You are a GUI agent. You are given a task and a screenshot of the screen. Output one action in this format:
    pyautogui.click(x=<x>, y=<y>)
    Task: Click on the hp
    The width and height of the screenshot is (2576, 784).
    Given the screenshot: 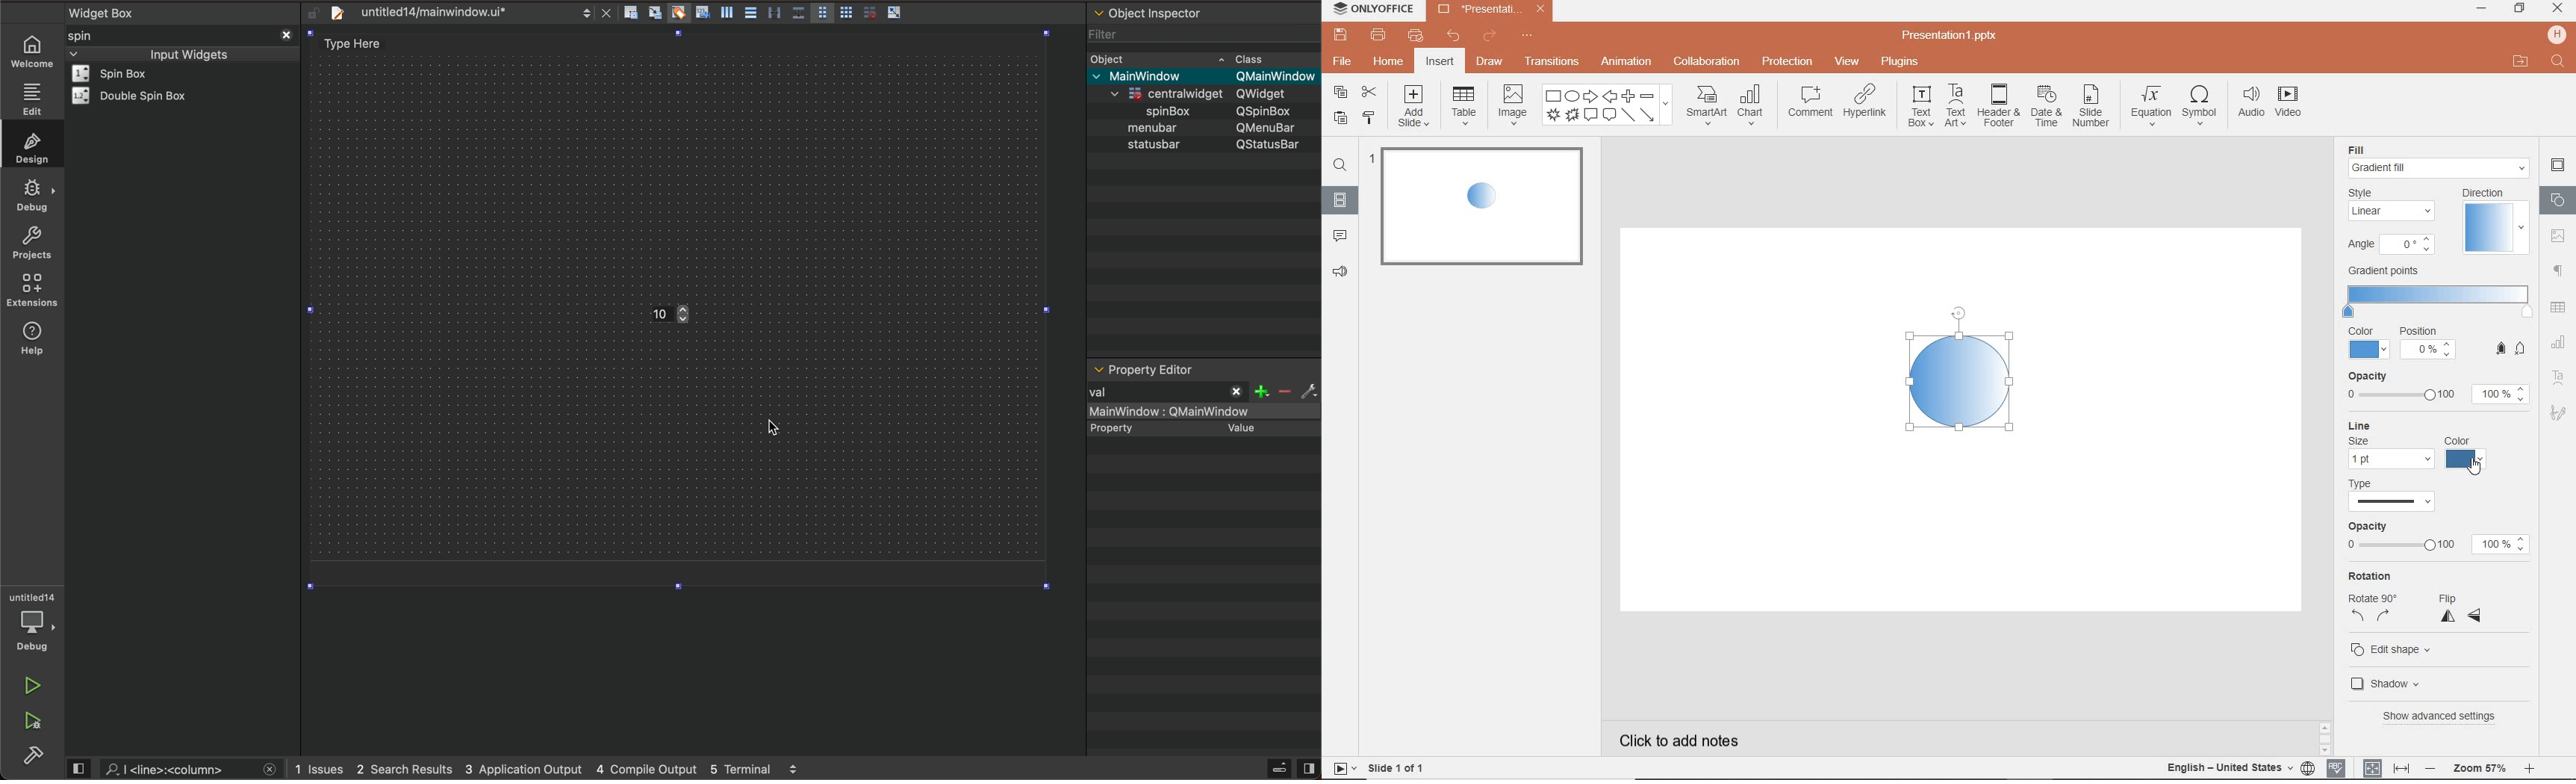 What is the action you would take?
    pyautogui.click(x=2555, y=34)
    